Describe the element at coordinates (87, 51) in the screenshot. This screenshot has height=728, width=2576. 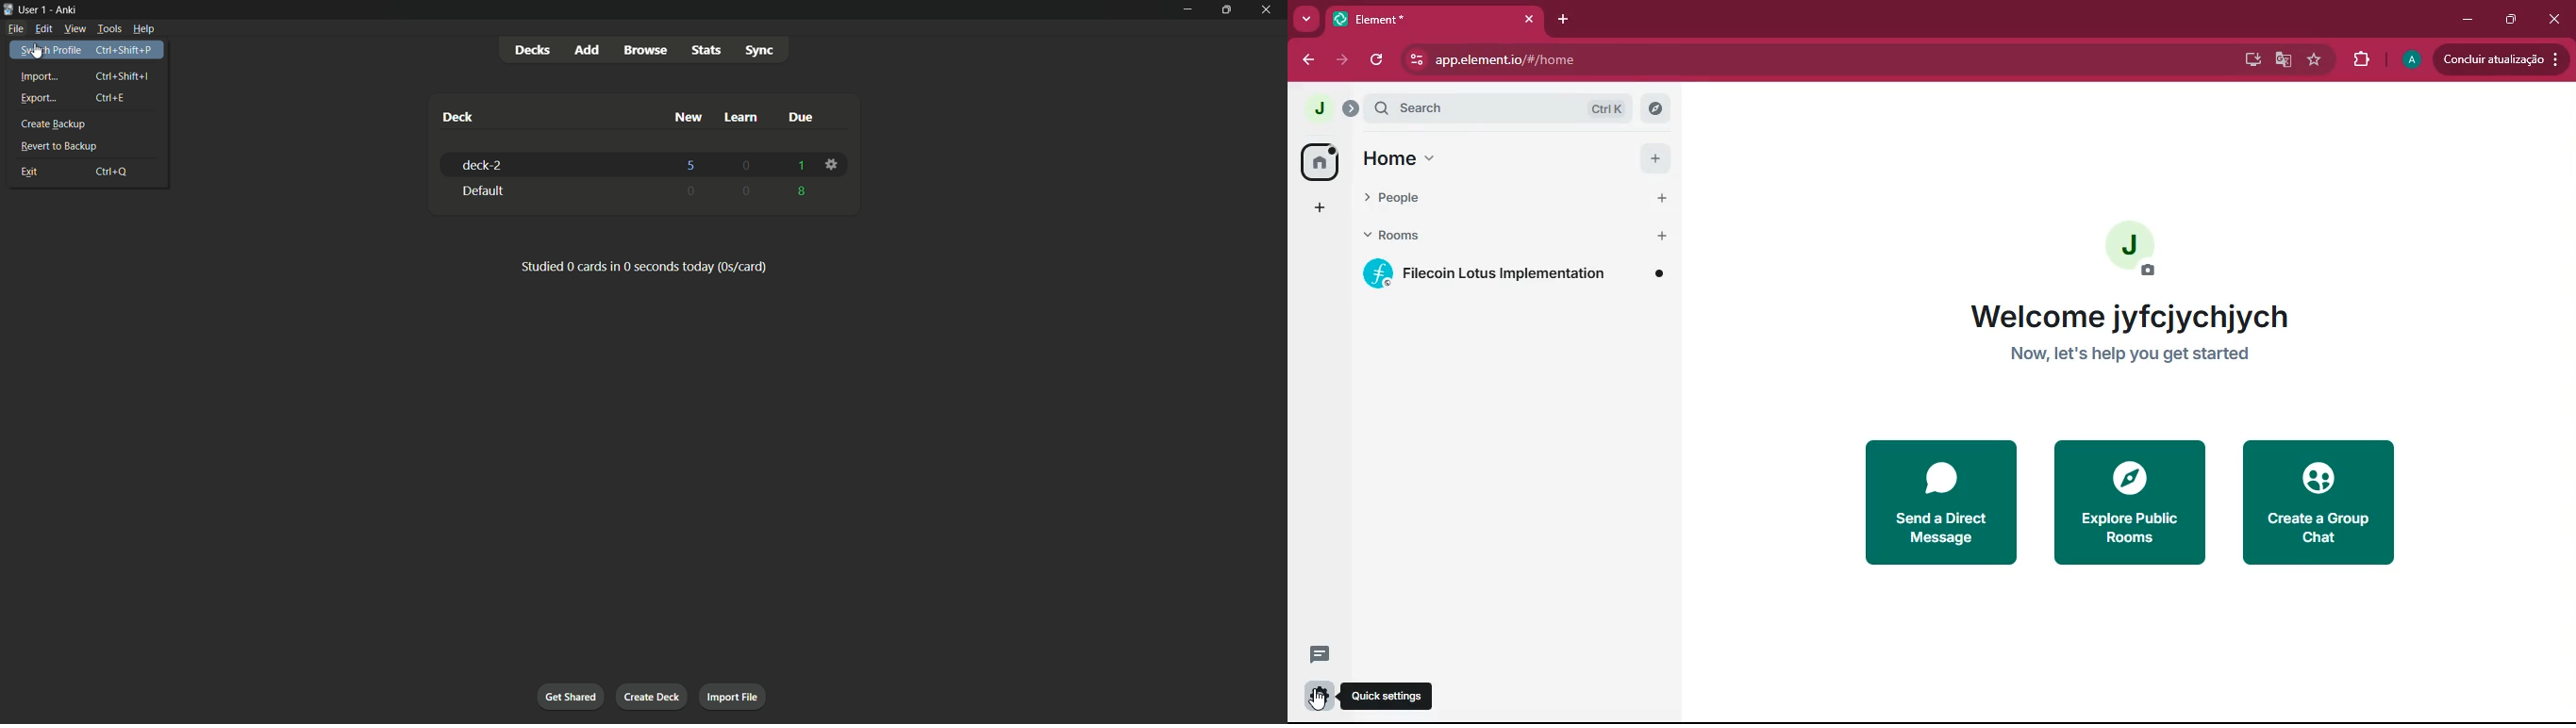
I see `Switch profile` at that location.